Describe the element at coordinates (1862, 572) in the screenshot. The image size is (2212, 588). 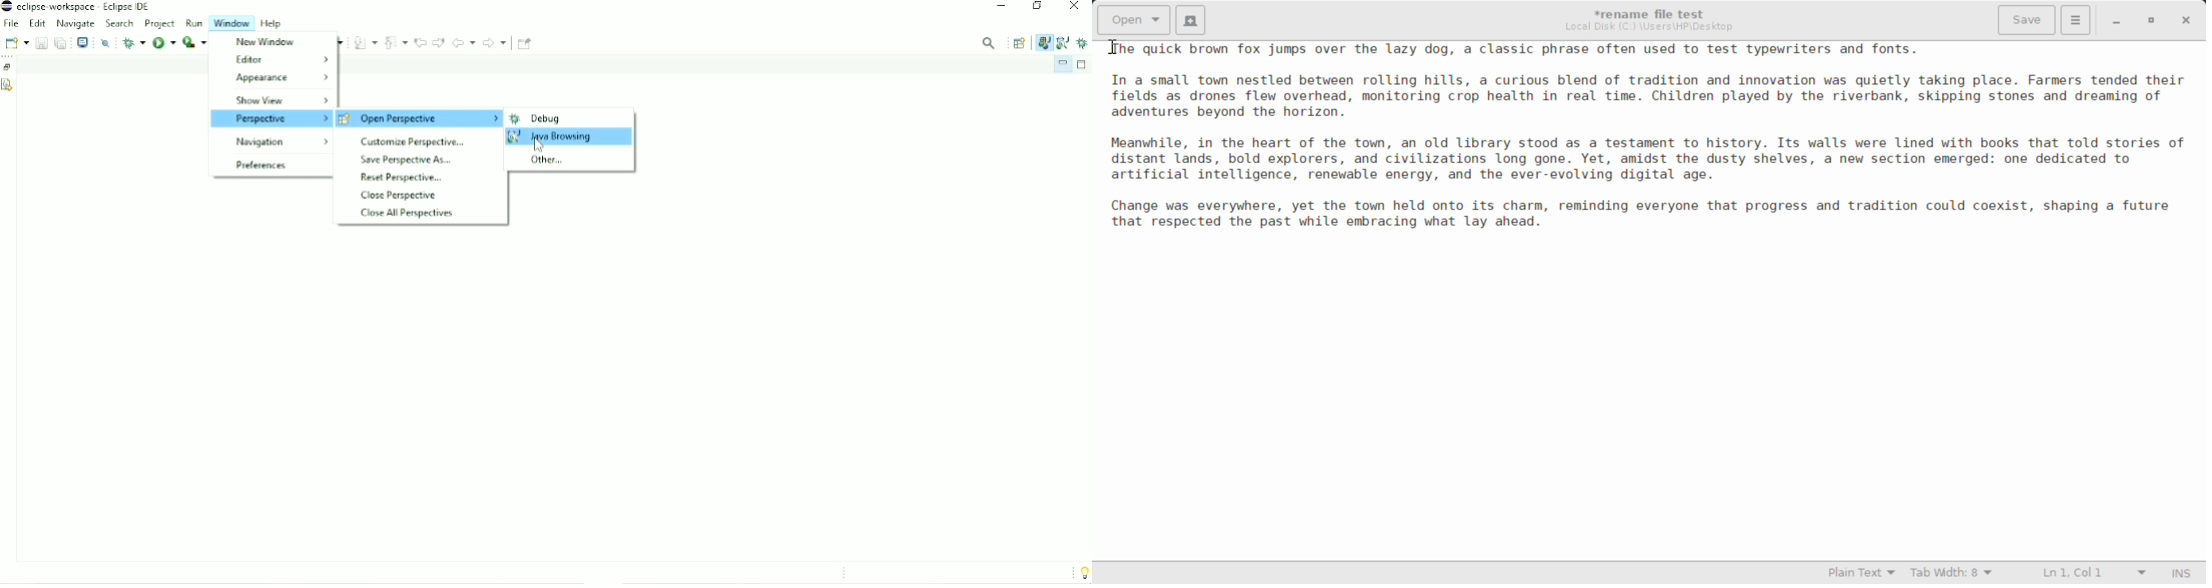
I see `Selected Language` at that location.